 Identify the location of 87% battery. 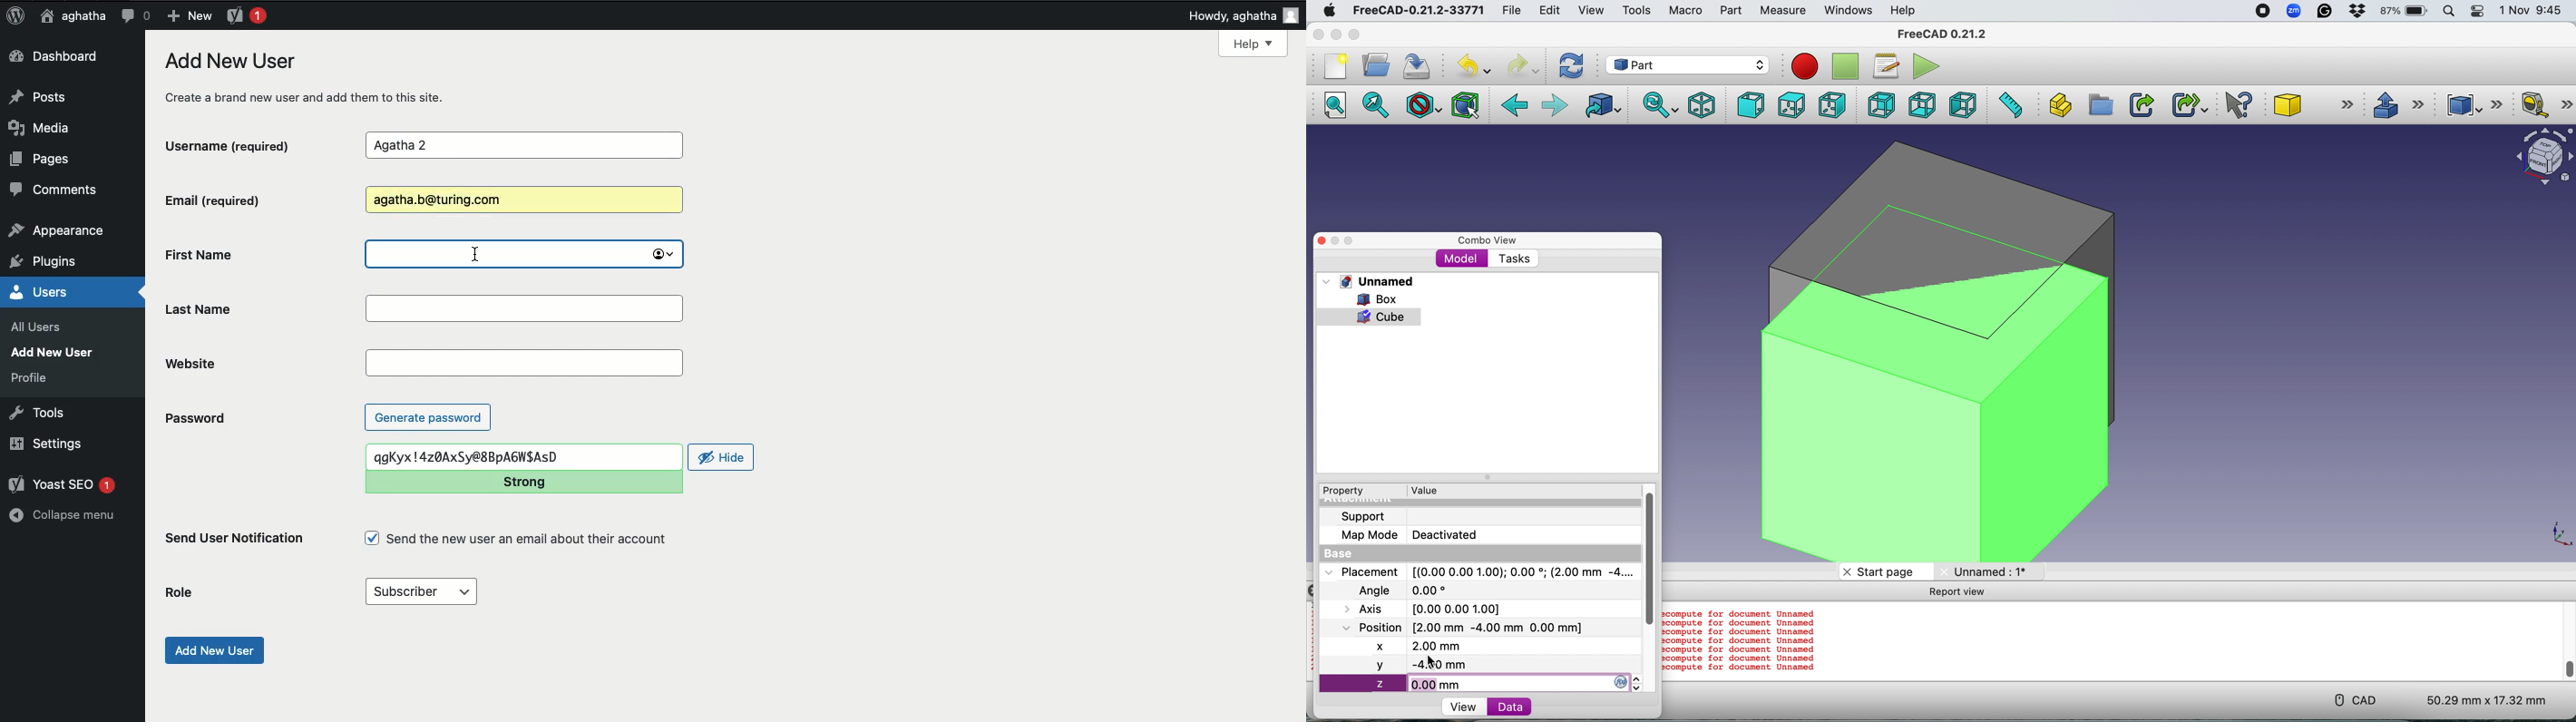
(2405, 11).